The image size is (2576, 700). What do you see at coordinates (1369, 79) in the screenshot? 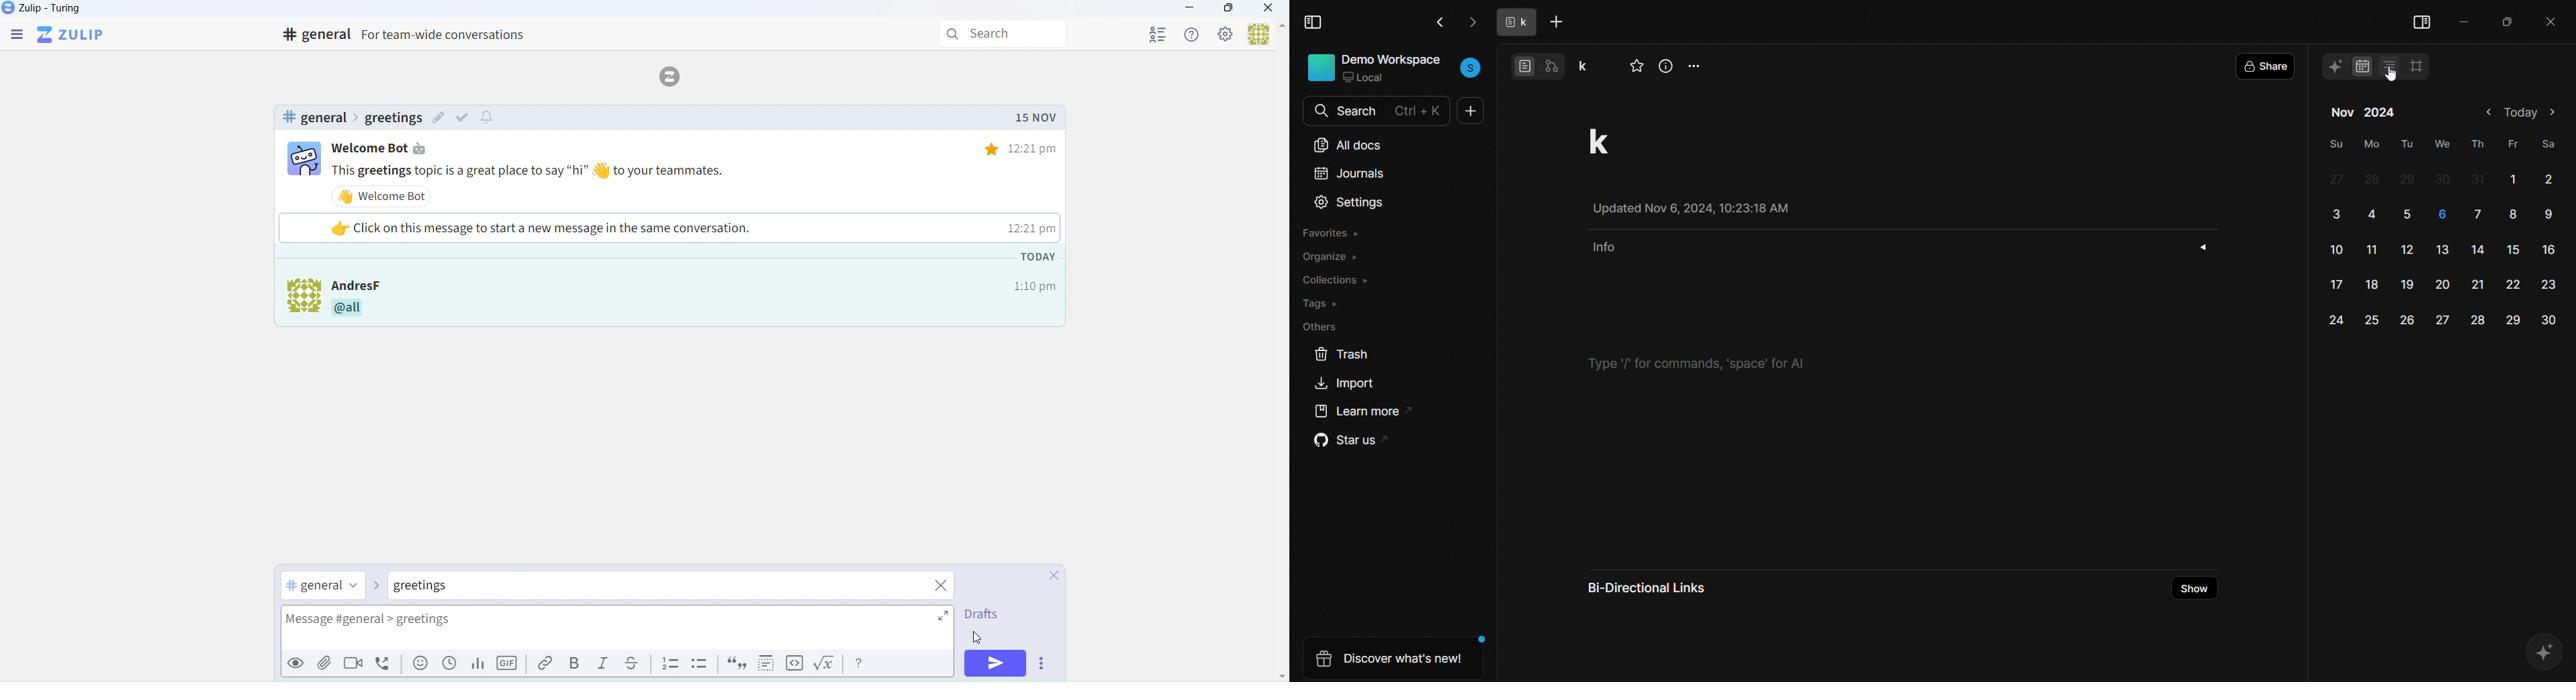
I see `local` at bounding box center [1369, 79].